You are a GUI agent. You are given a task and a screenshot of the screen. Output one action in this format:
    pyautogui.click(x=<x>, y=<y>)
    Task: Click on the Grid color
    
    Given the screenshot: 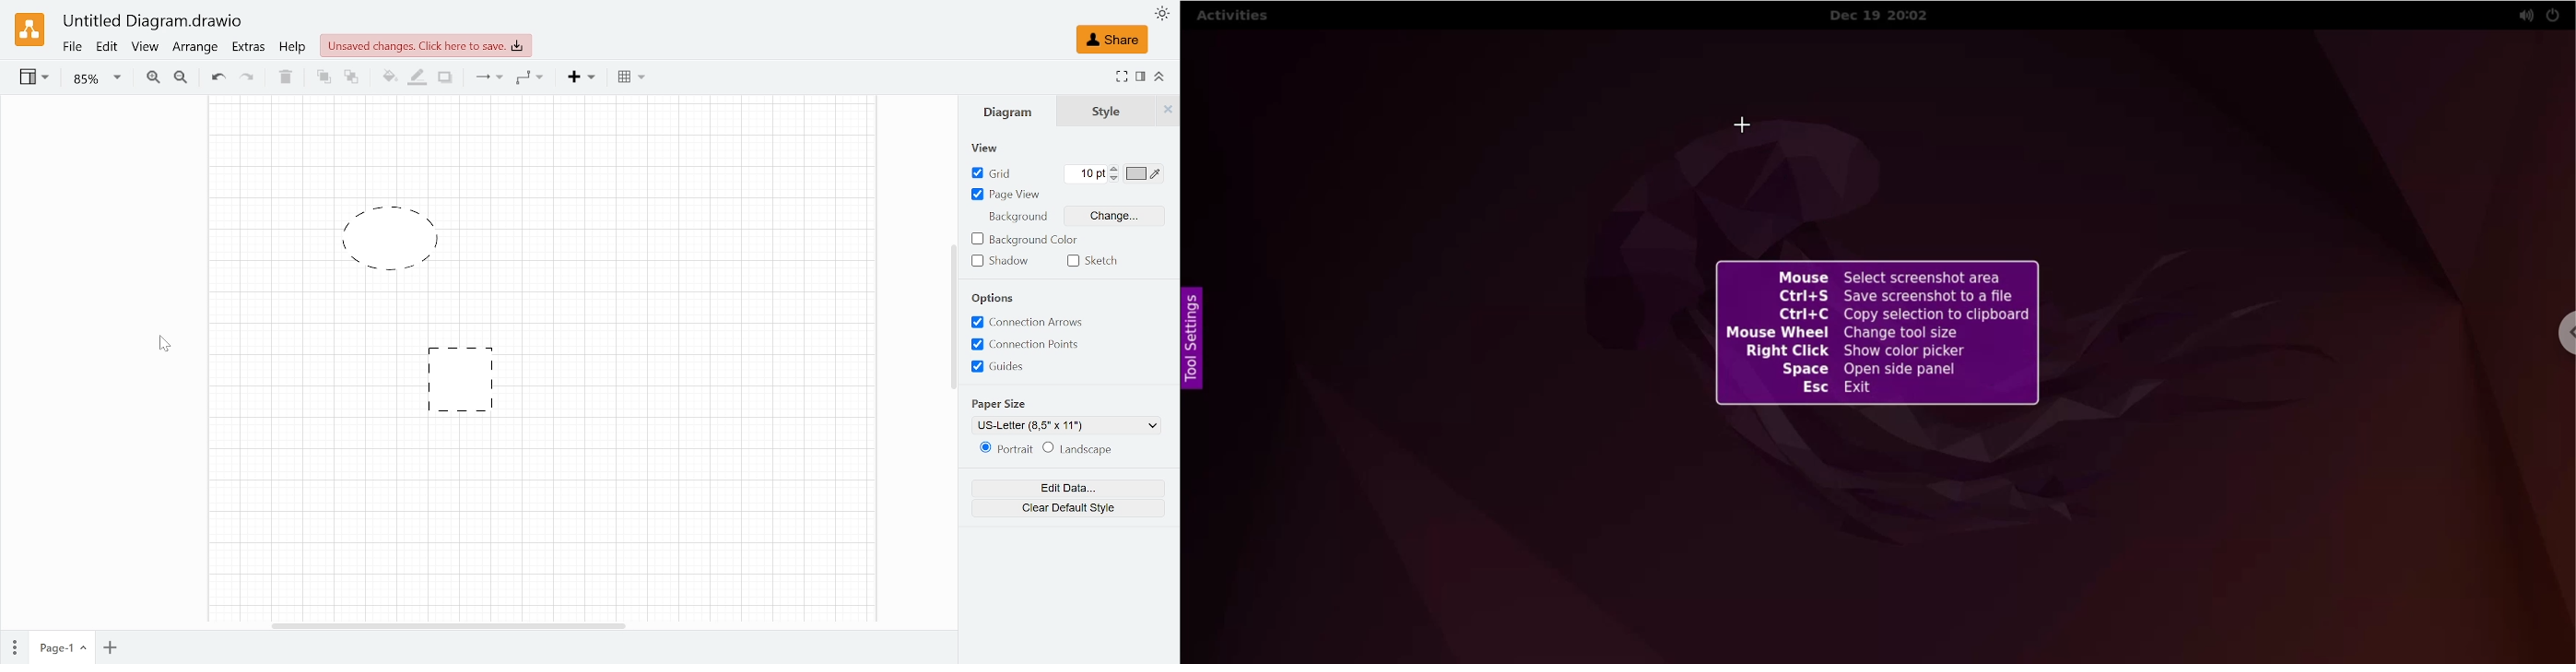 What is the action you would take?
    pyautogui.click(x=1145, y=173)
    